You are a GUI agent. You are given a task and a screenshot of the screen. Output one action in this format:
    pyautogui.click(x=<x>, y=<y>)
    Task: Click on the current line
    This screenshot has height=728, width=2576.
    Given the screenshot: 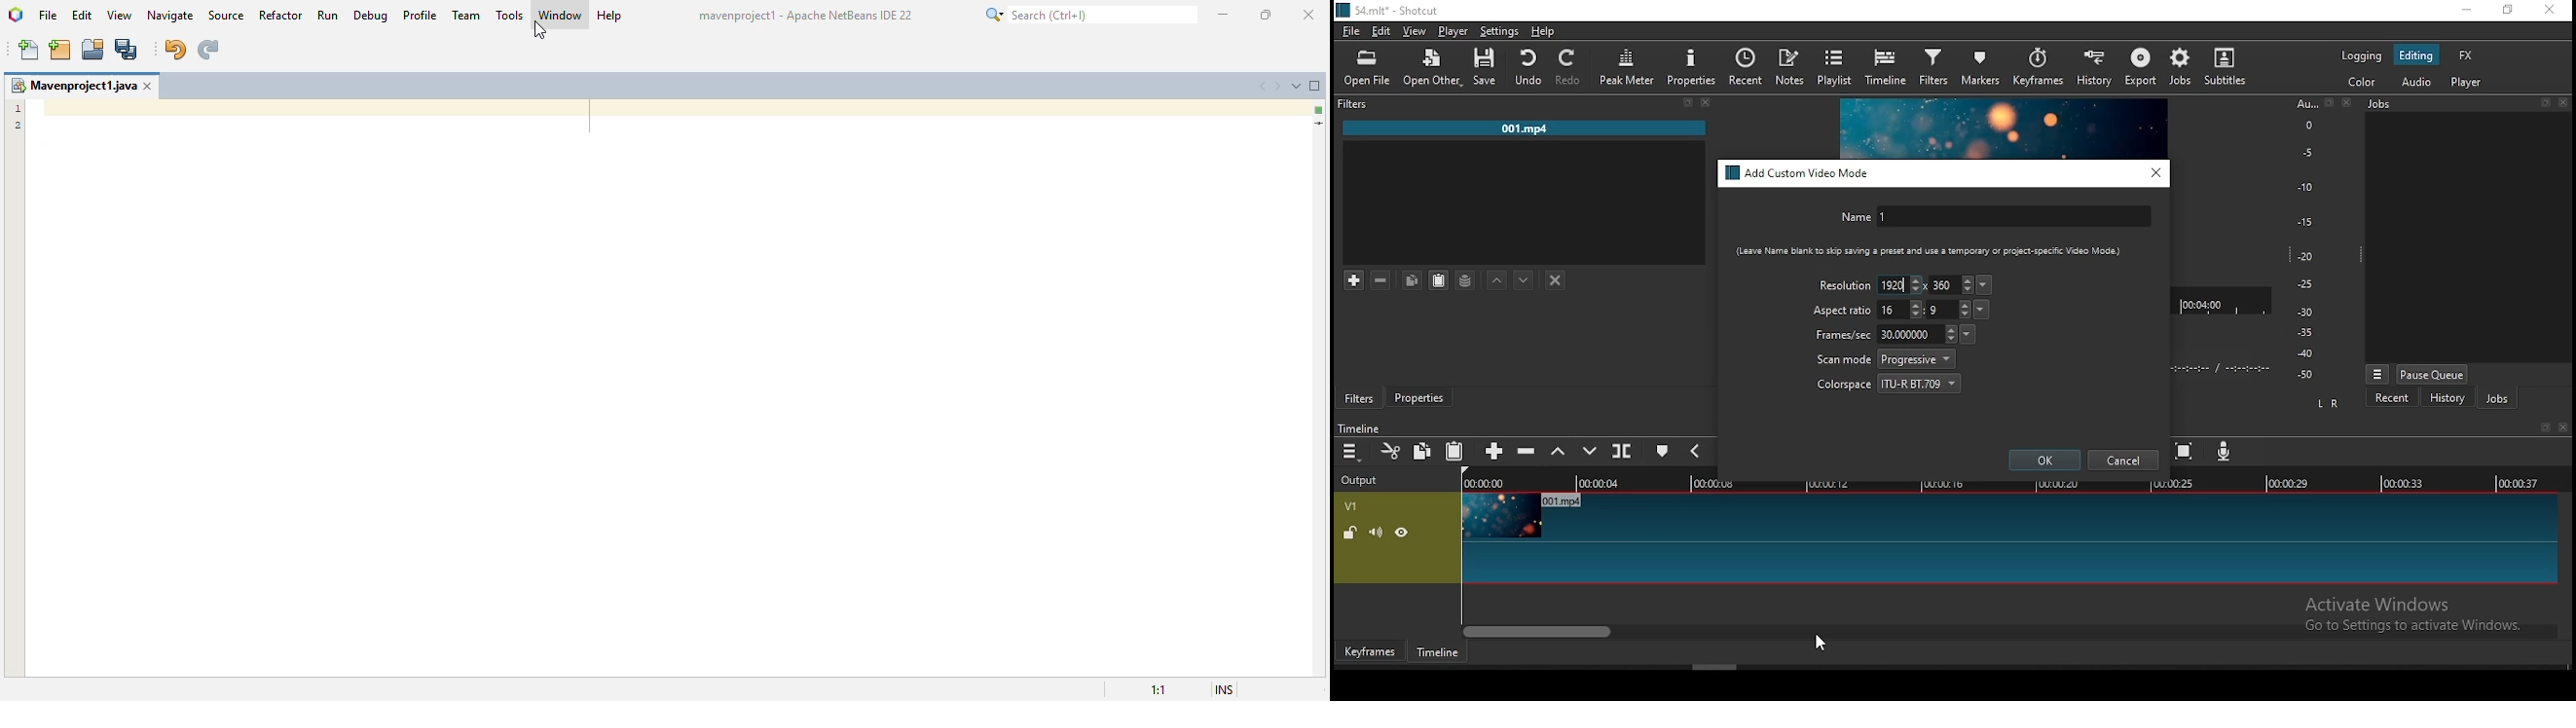 What is the action you would take?
    pyautogui.click(x=1318, y=124)
    